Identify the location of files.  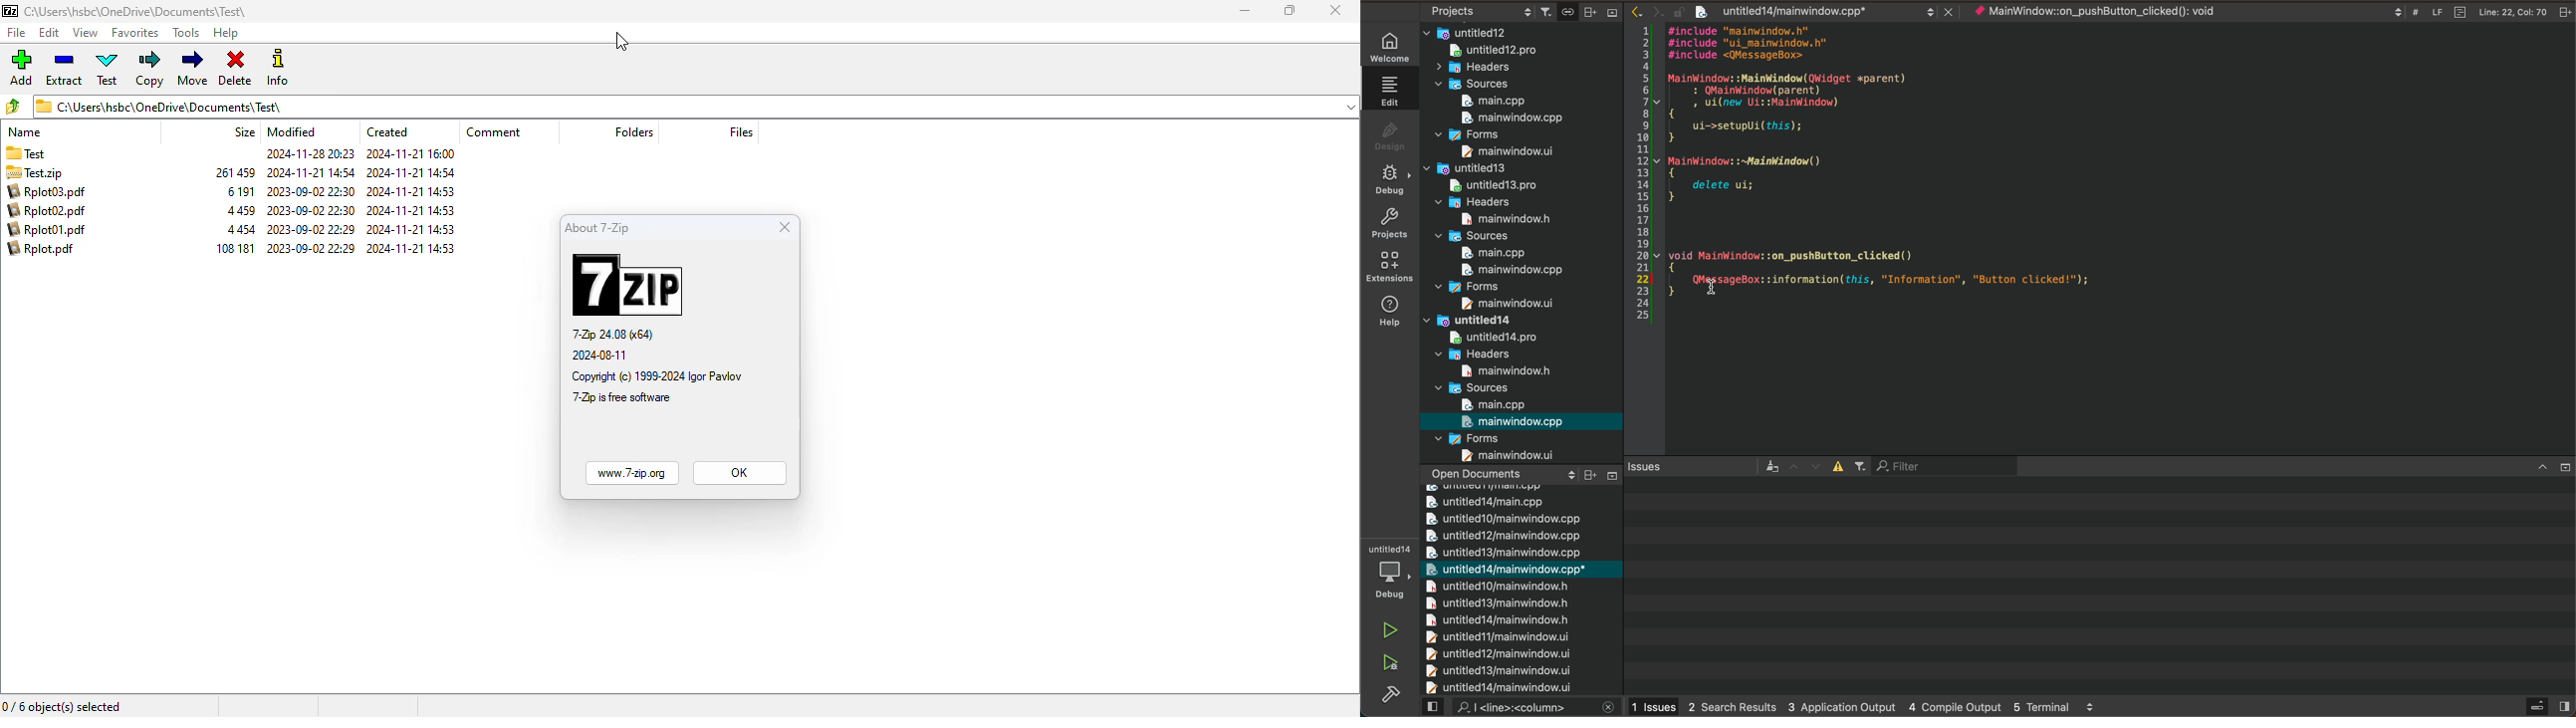
(742, 131).